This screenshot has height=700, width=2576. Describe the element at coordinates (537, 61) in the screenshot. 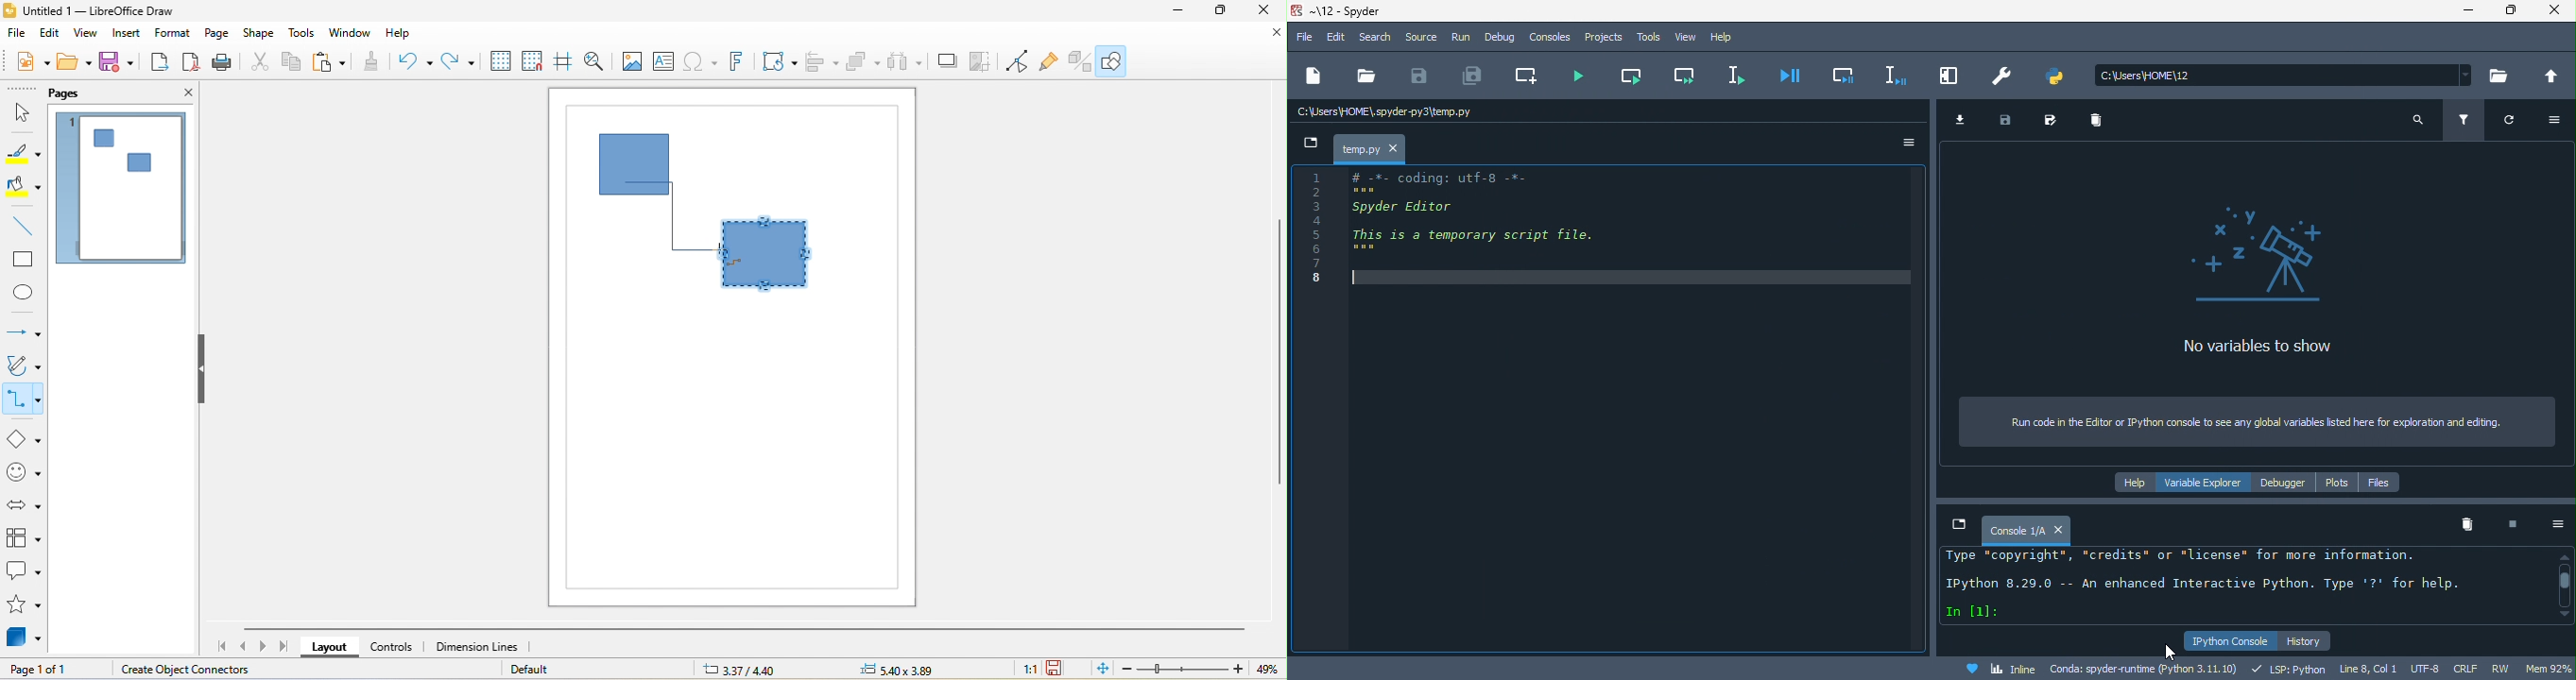

I see `snap to grid` at that location.